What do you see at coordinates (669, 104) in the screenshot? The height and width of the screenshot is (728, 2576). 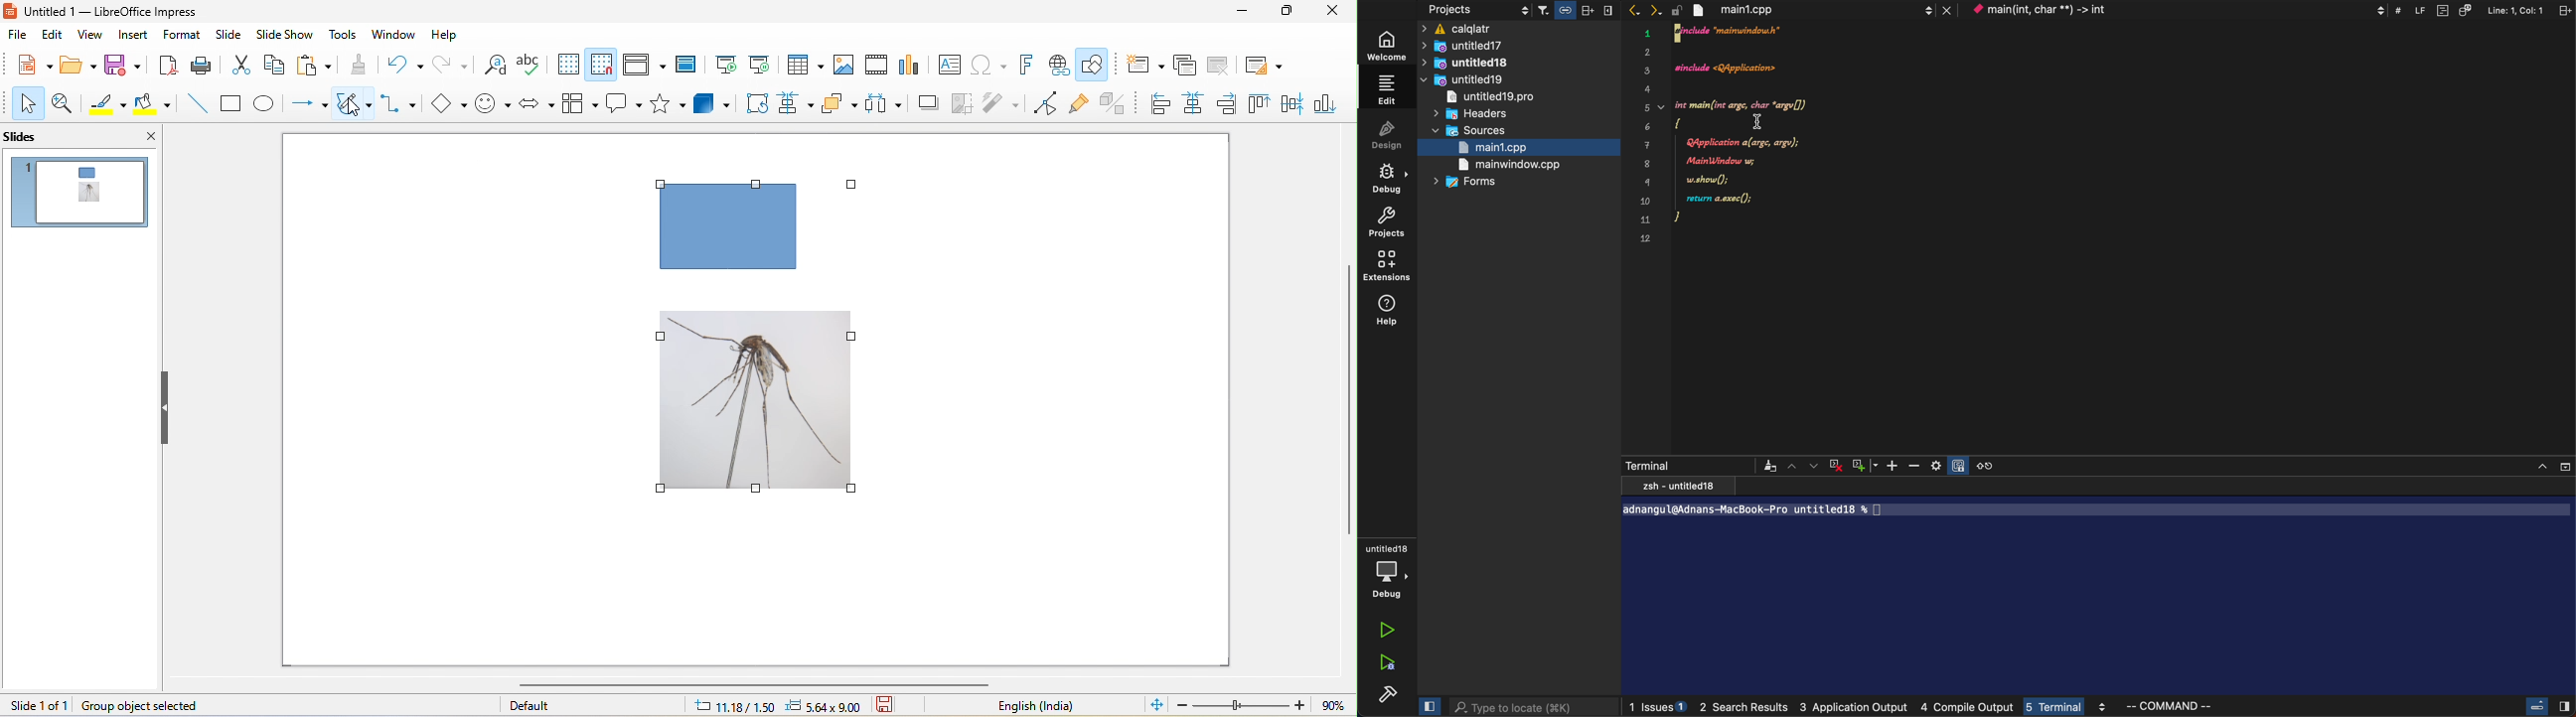 I see `stars and banners` at bounding box center [669, 104].